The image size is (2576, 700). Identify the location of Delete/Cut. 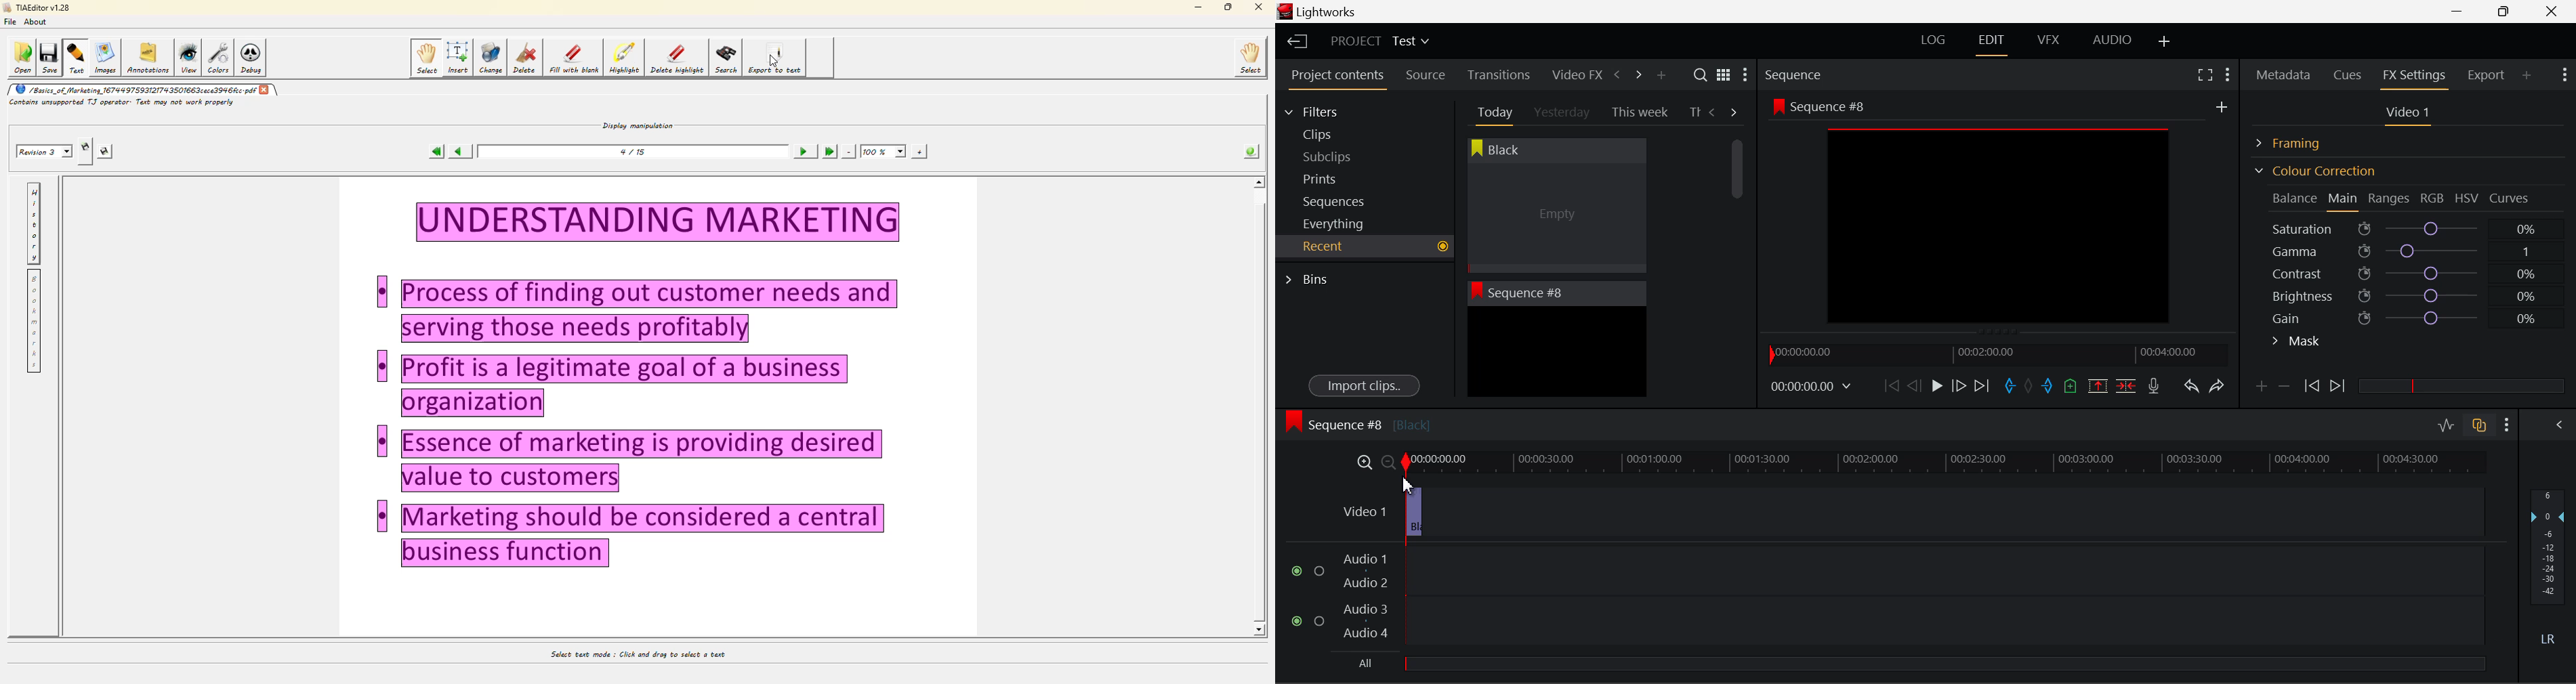
(2126, 385).